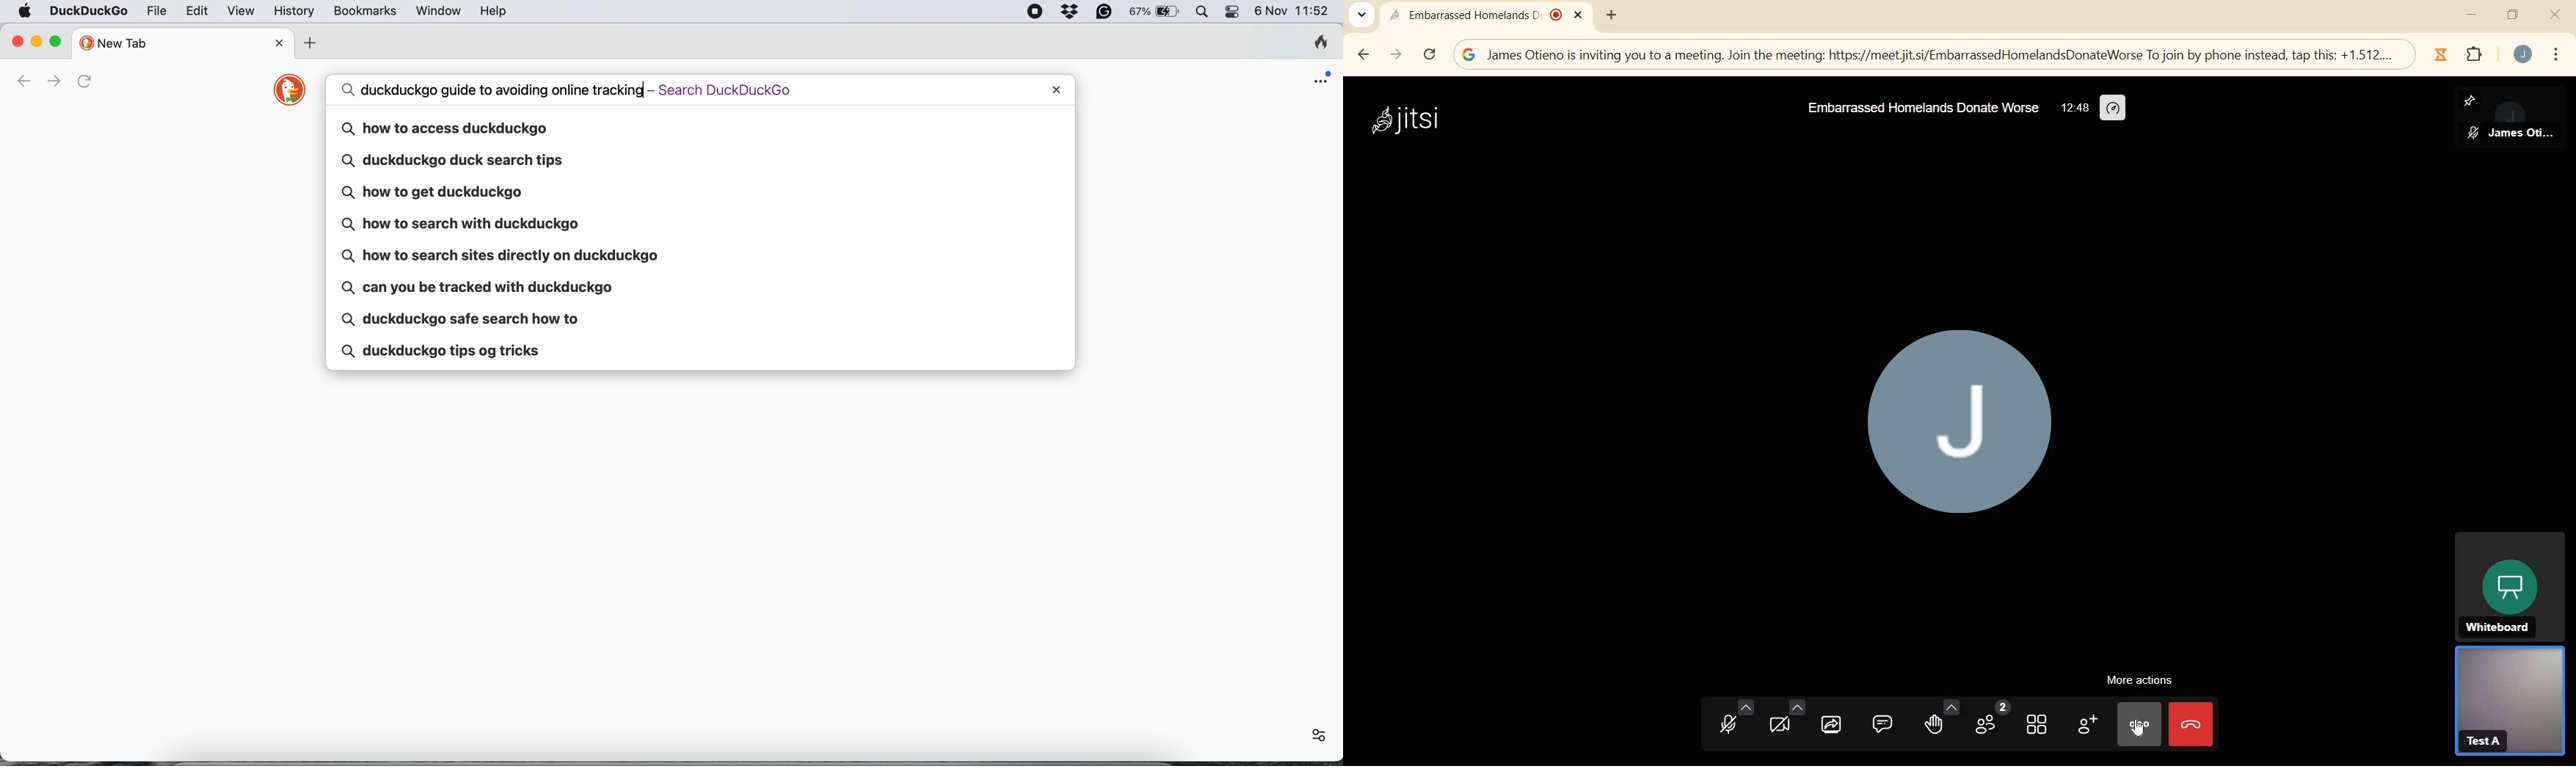 This screenshot has width=2576, height=784. I want to click on FORWARD, so click(1397, 55).